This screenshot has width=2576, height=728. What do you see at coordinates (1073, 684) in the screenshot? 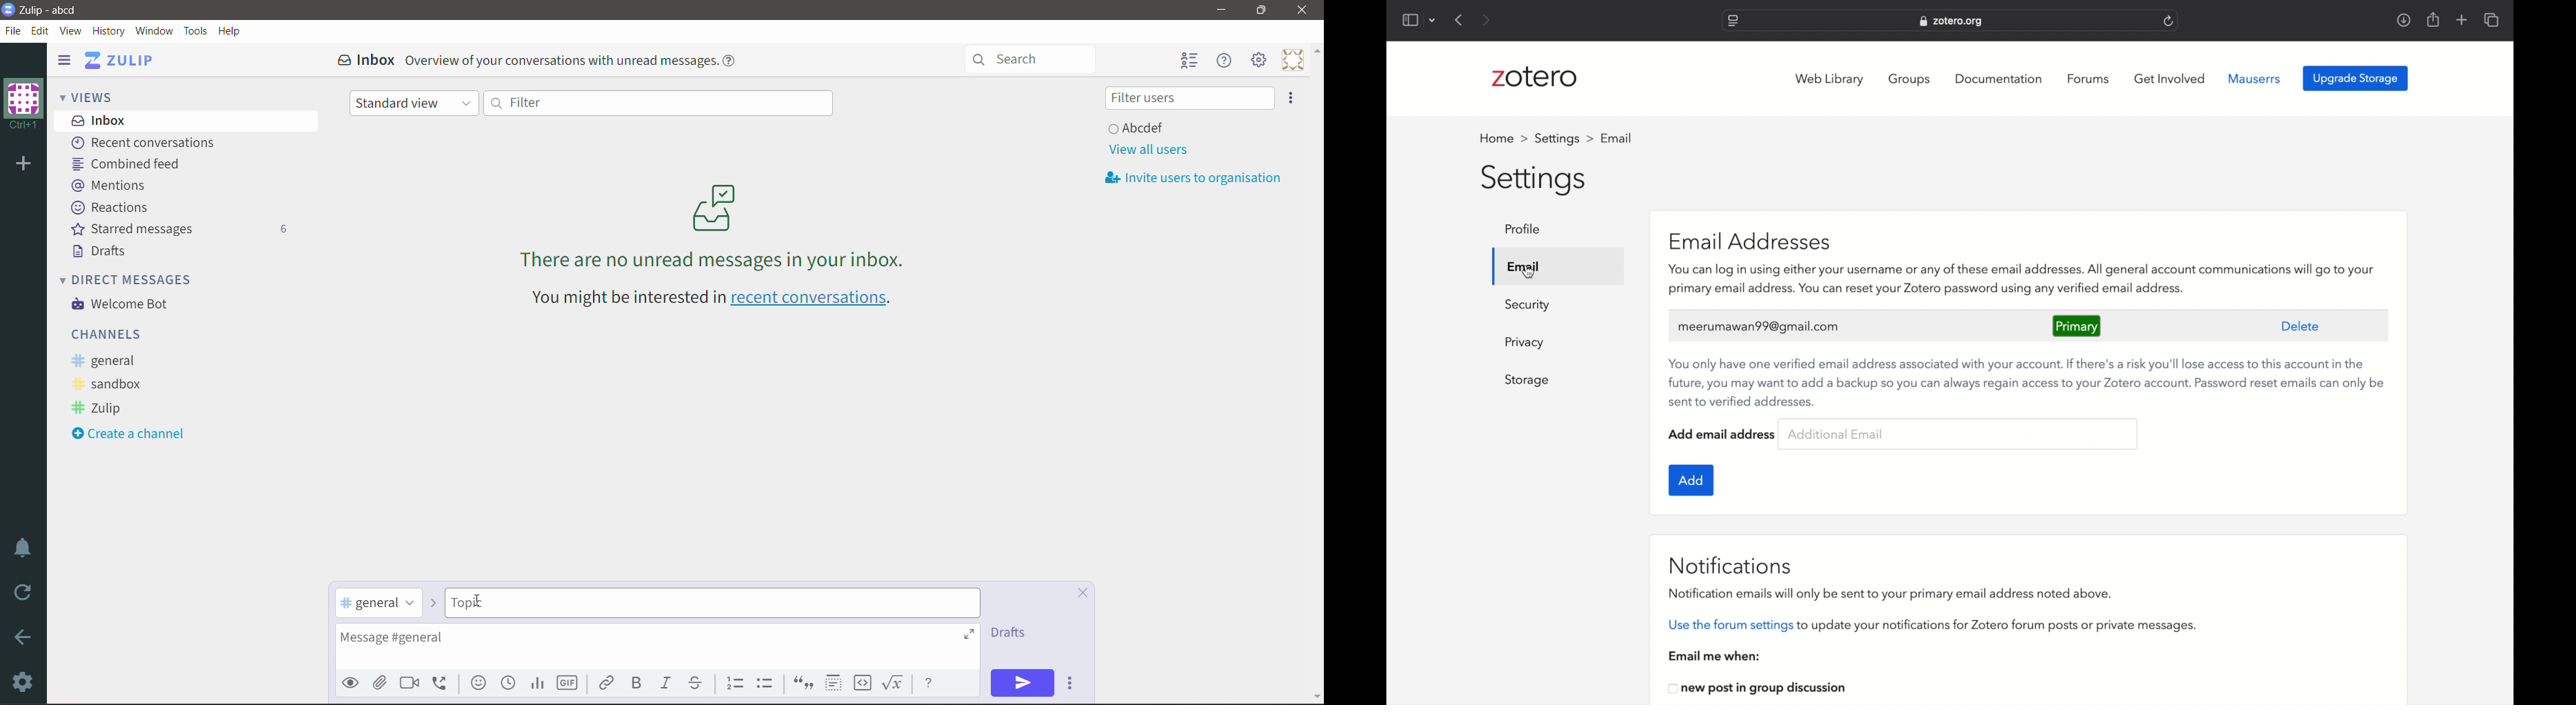
I see `Send Options` at bounding box center [1073, 684].